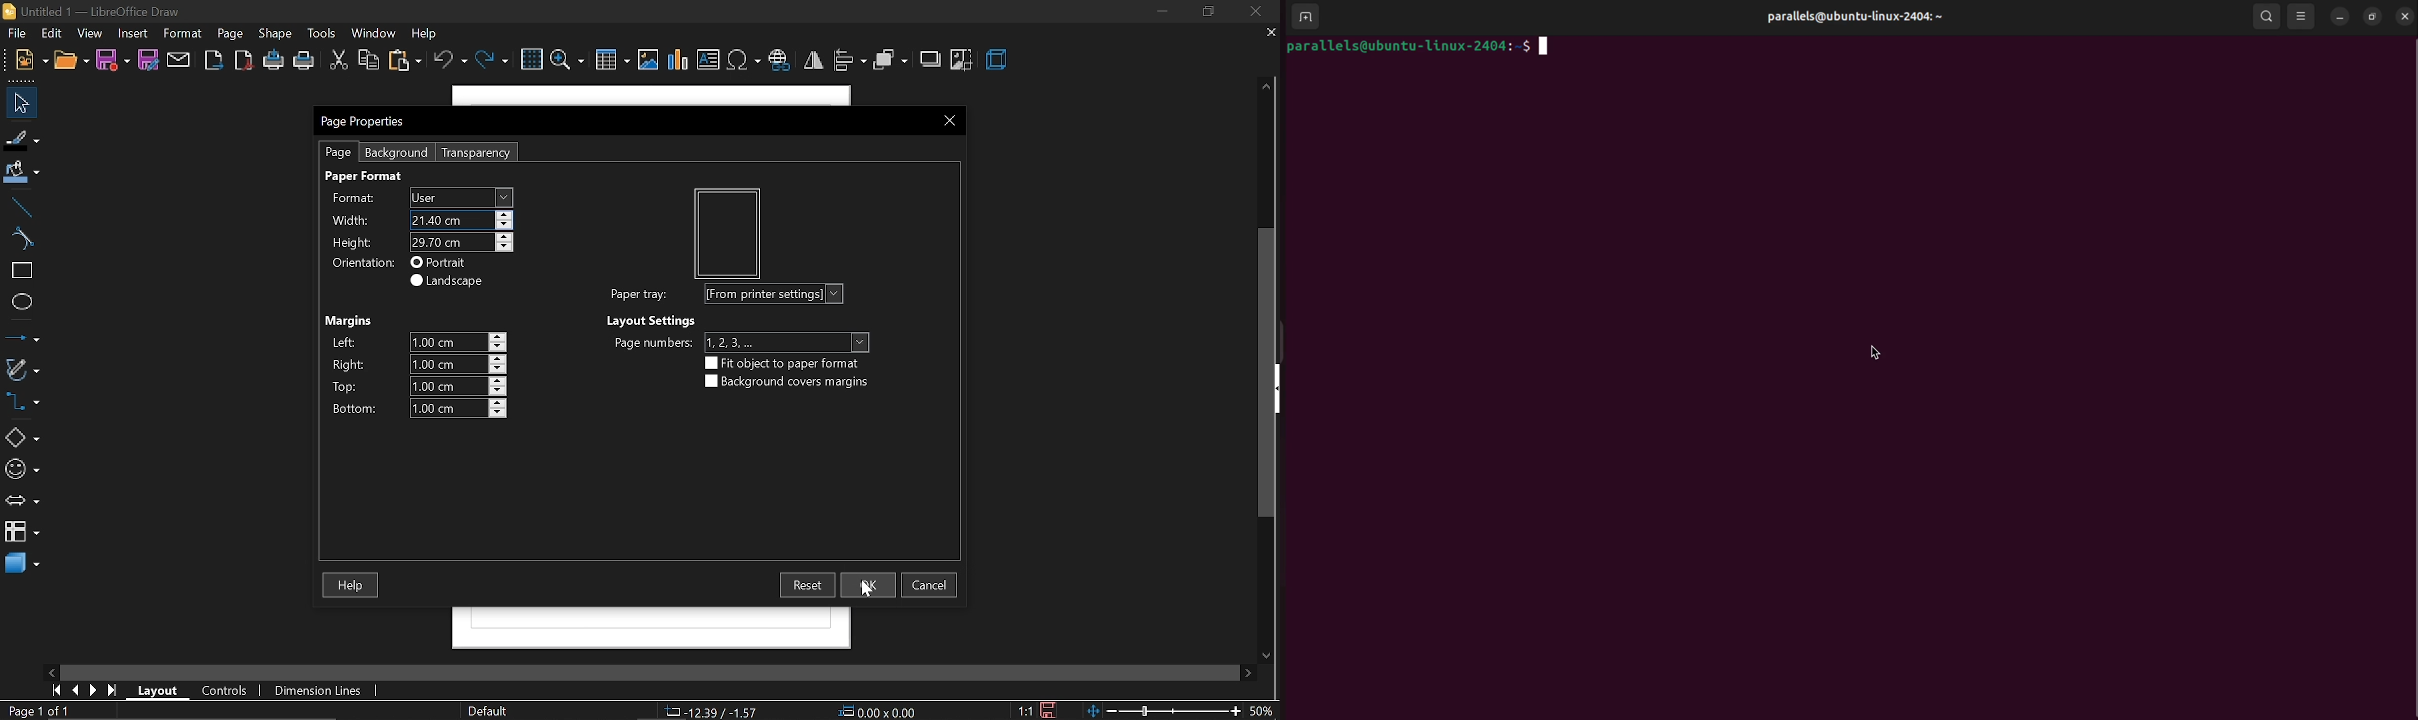 The image size is (2436, 728). What do you see at coordinates (1269, 32) in the screenshot?
I see `close tab` at bounding box center [1269, 32].